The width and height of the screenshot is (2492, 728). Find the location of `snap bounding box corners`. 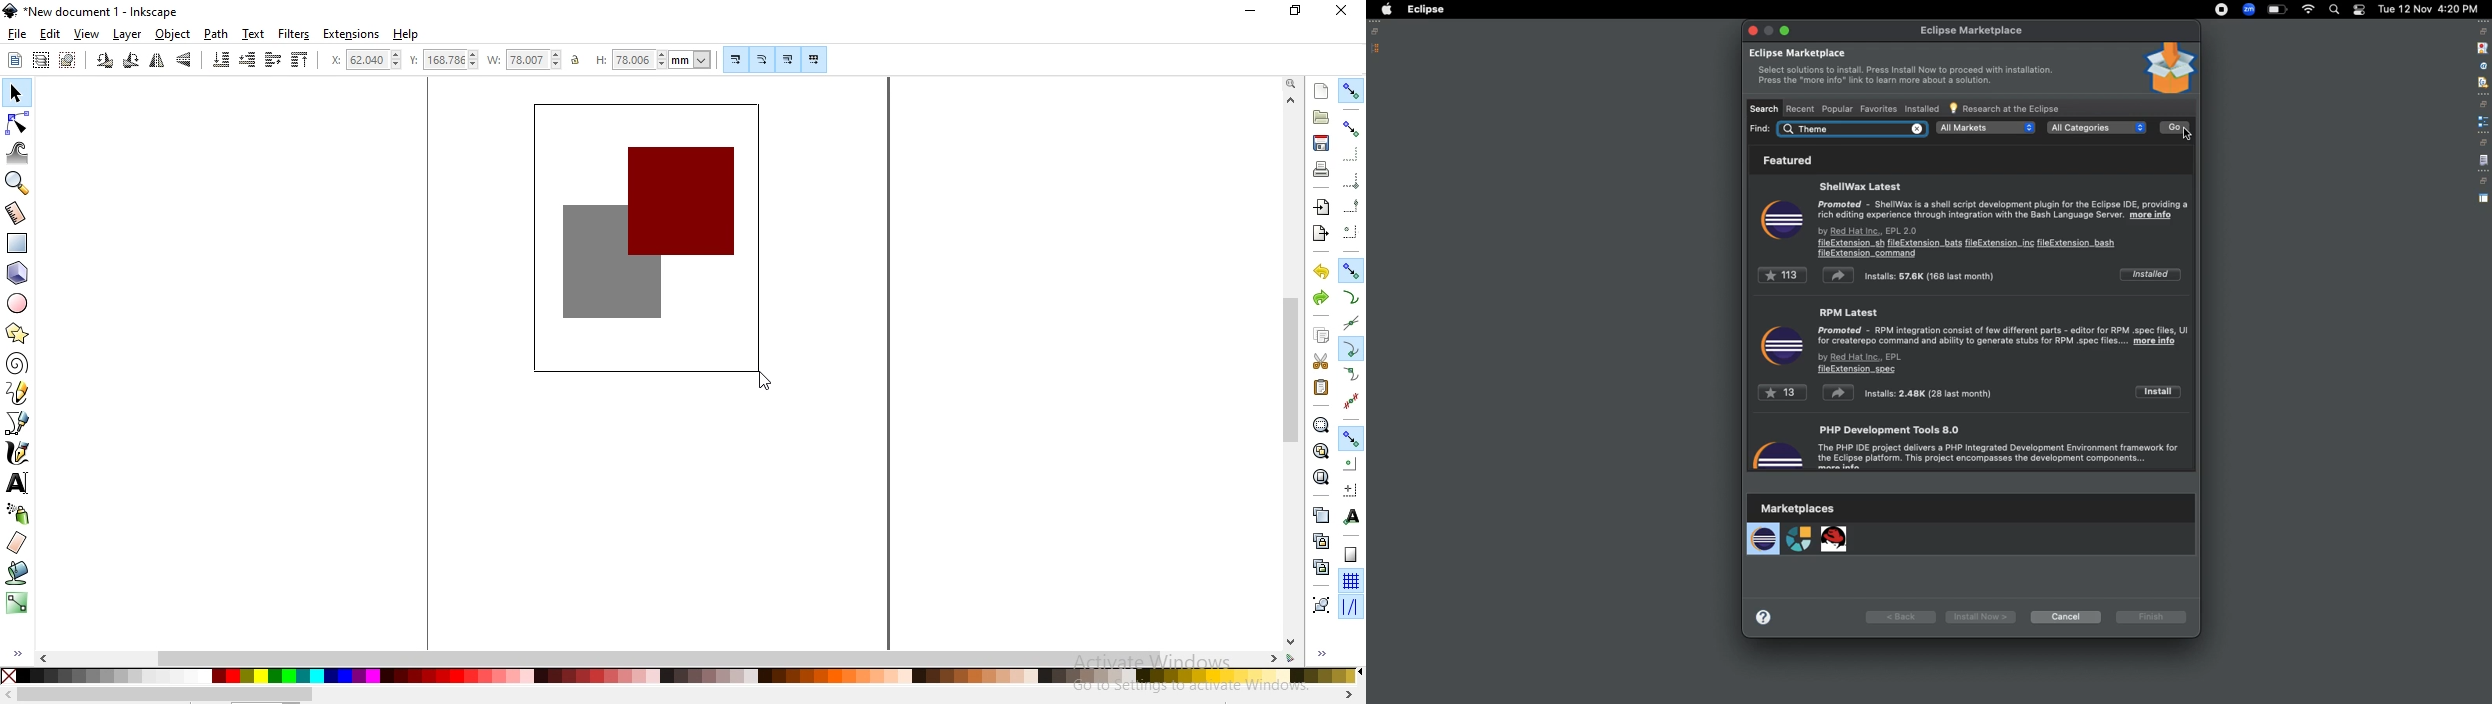

snap bounding box corners is located at coordinates (1350, 154).